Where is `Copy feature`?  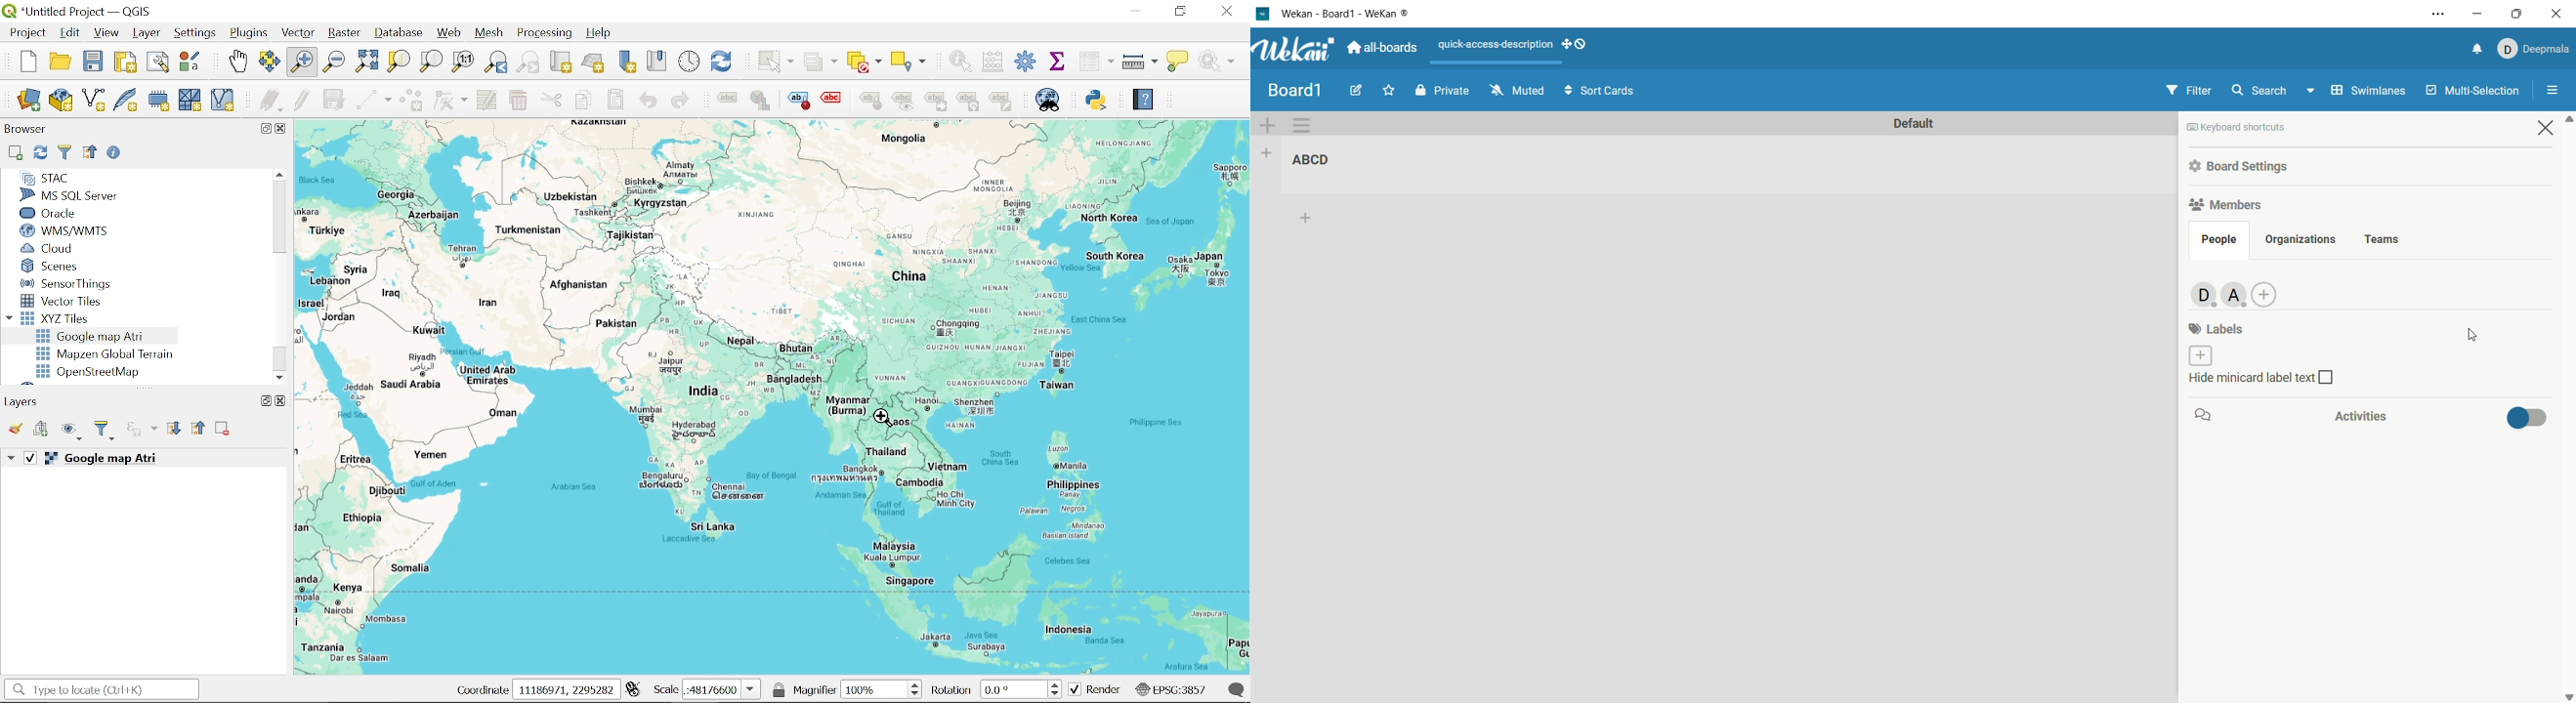
Copy feature is located at coordinates (582, 101).